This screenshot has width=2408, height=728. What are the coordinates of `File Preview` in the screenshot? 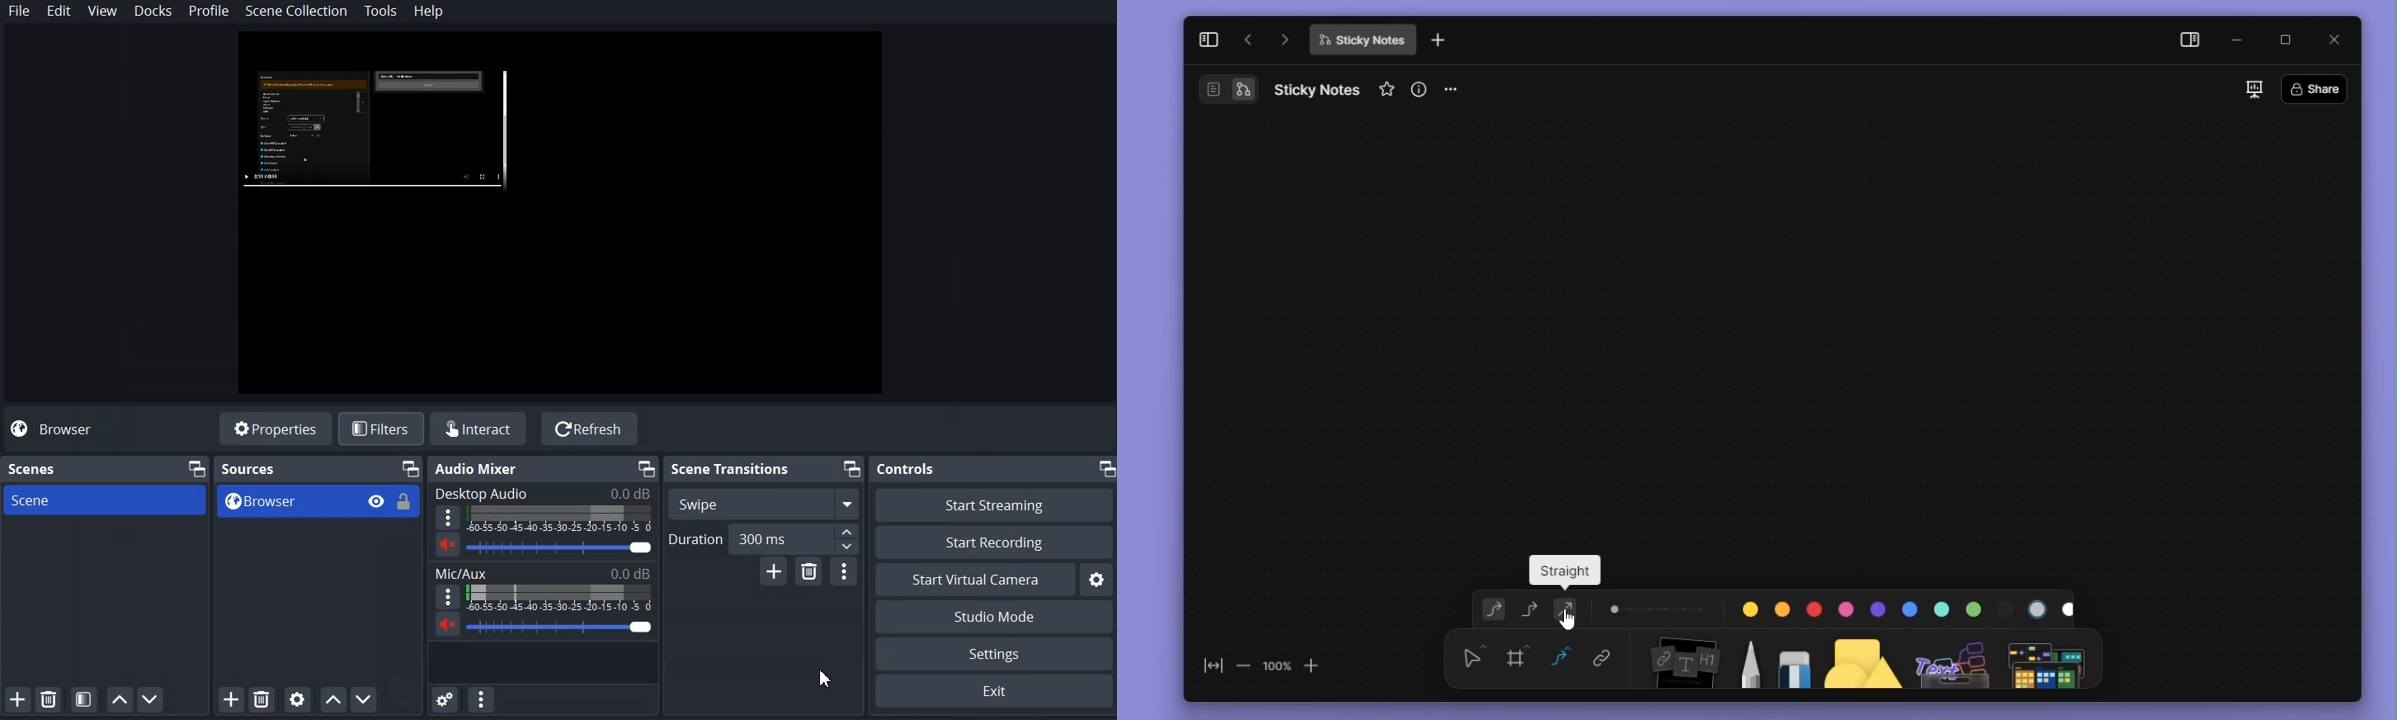 It's located at (561, 214).